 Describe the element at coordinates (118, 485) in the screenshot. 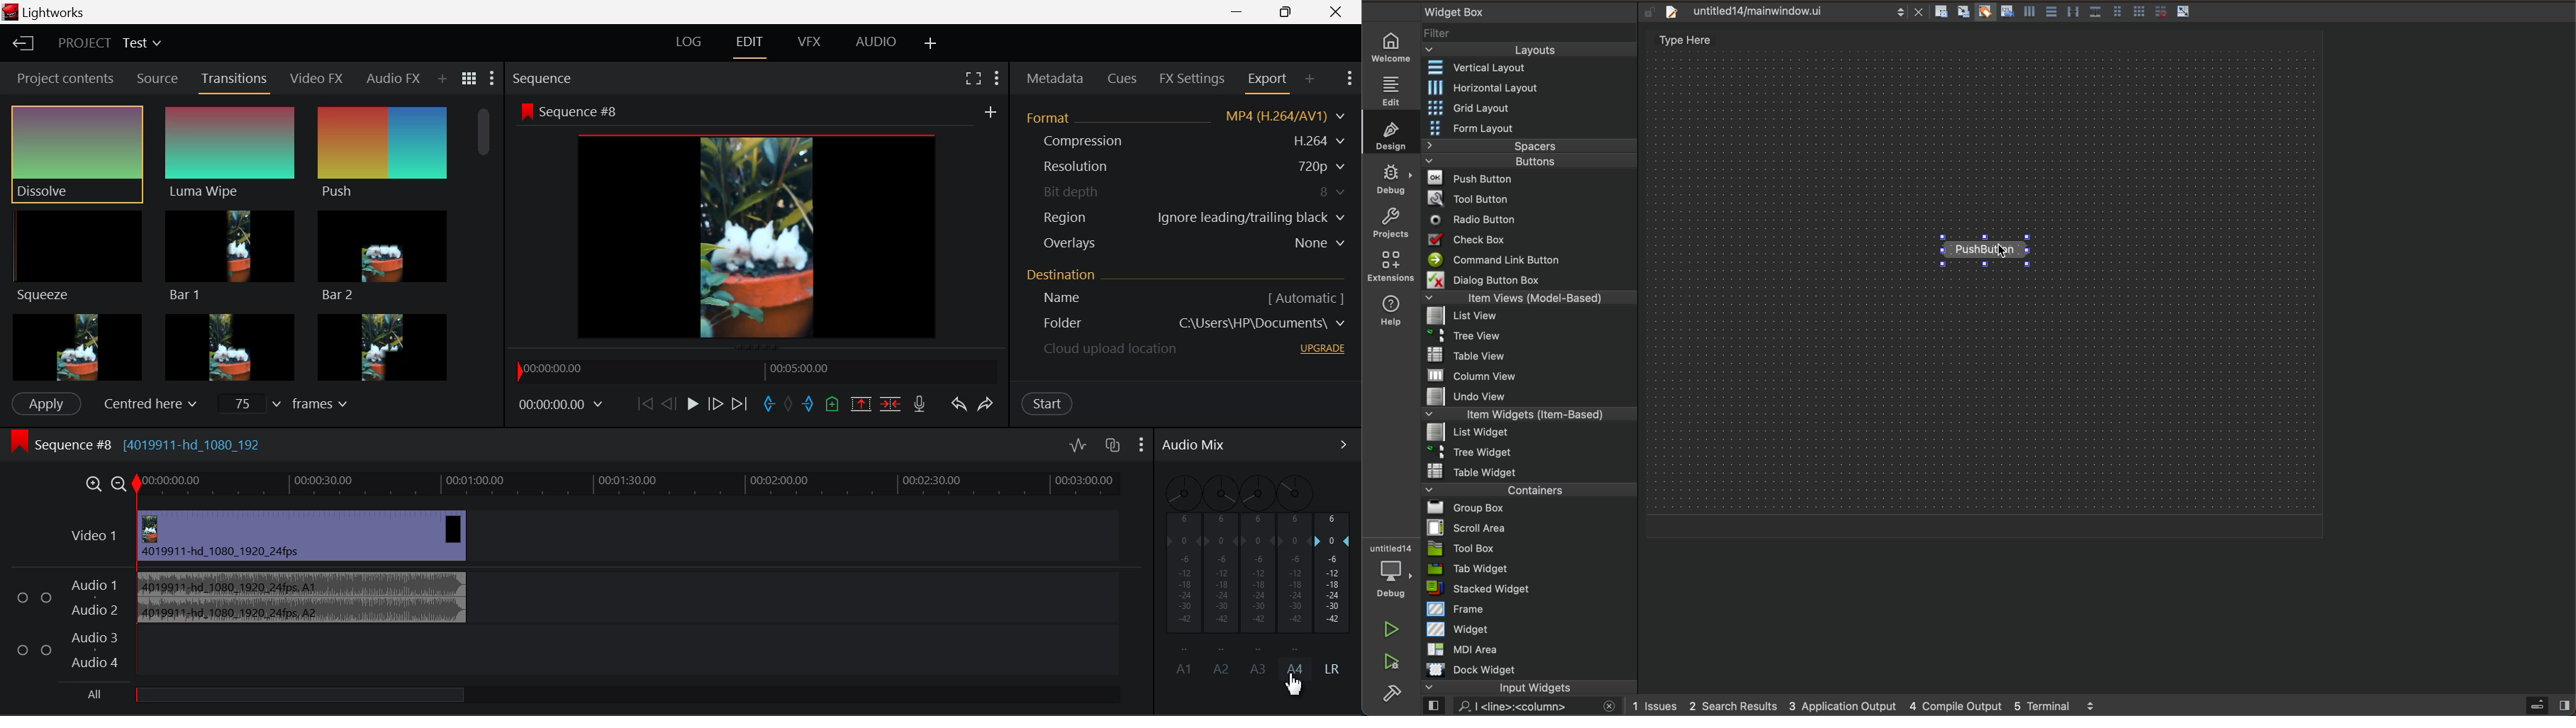

I see `Timeline Zoom Out` at that location.